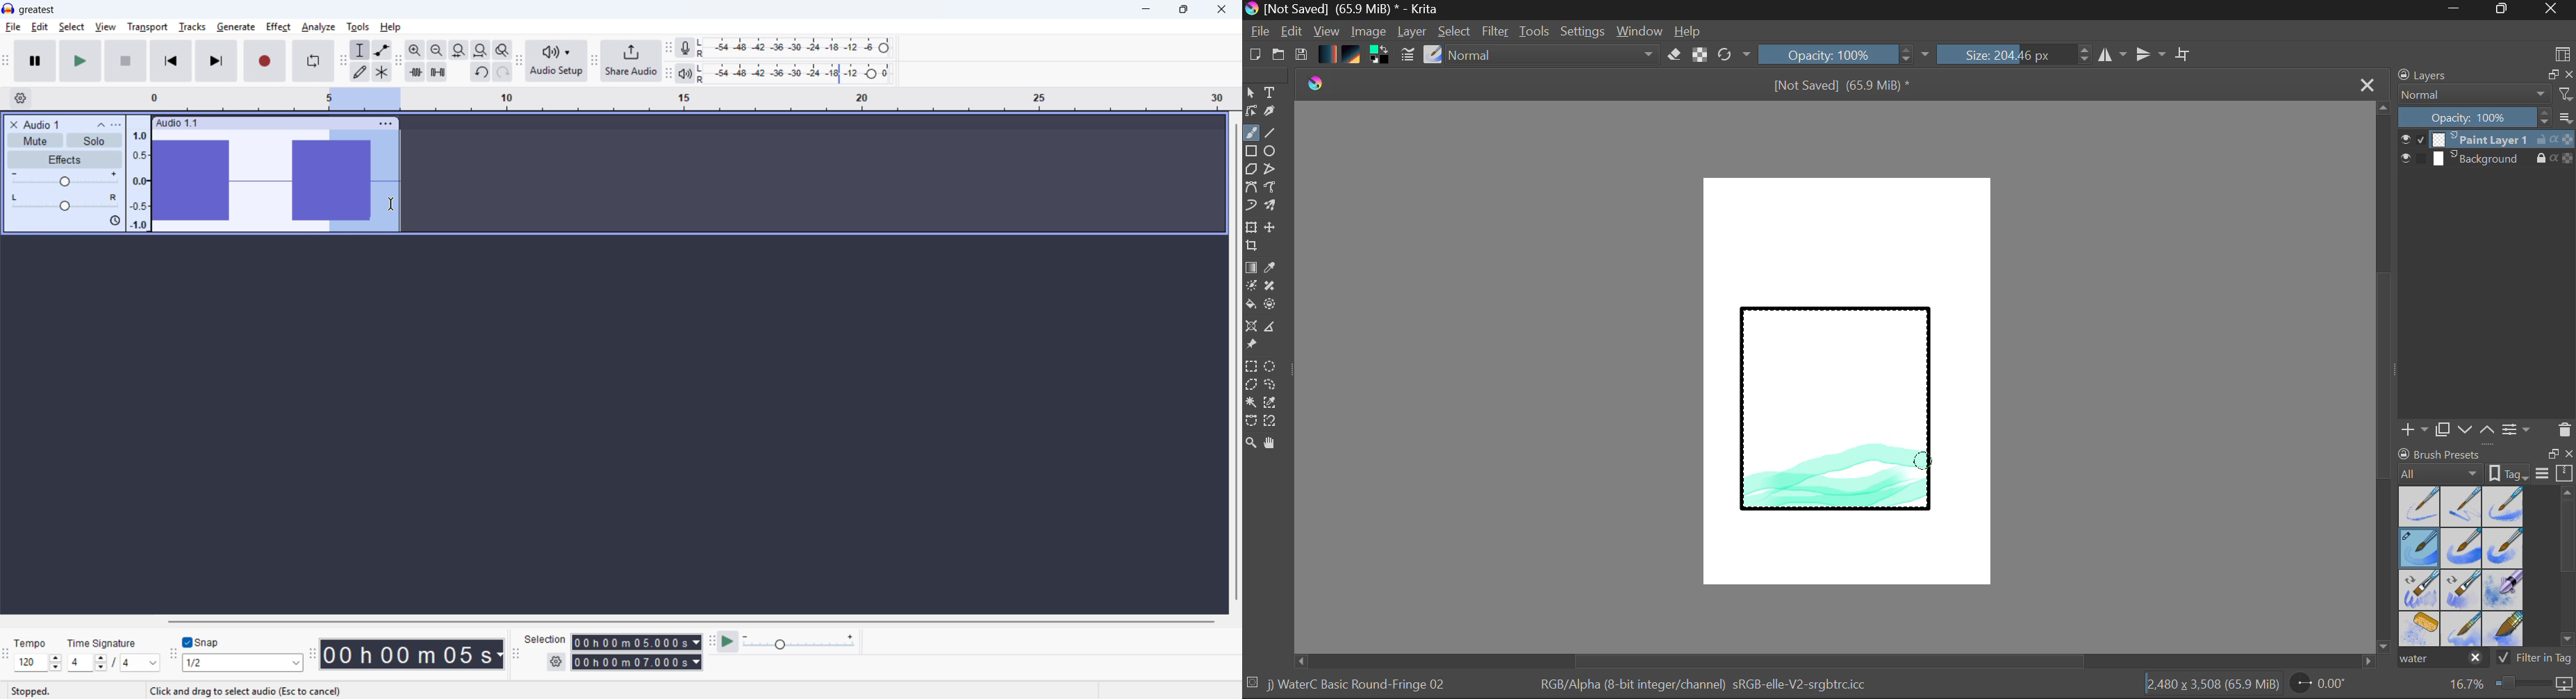 This screenshot has height=700, width=2576. What do you see at coordinates (712, 643) in the screenshot?
I see `Play at speed toolbar ` at bounding box center [712, 643].